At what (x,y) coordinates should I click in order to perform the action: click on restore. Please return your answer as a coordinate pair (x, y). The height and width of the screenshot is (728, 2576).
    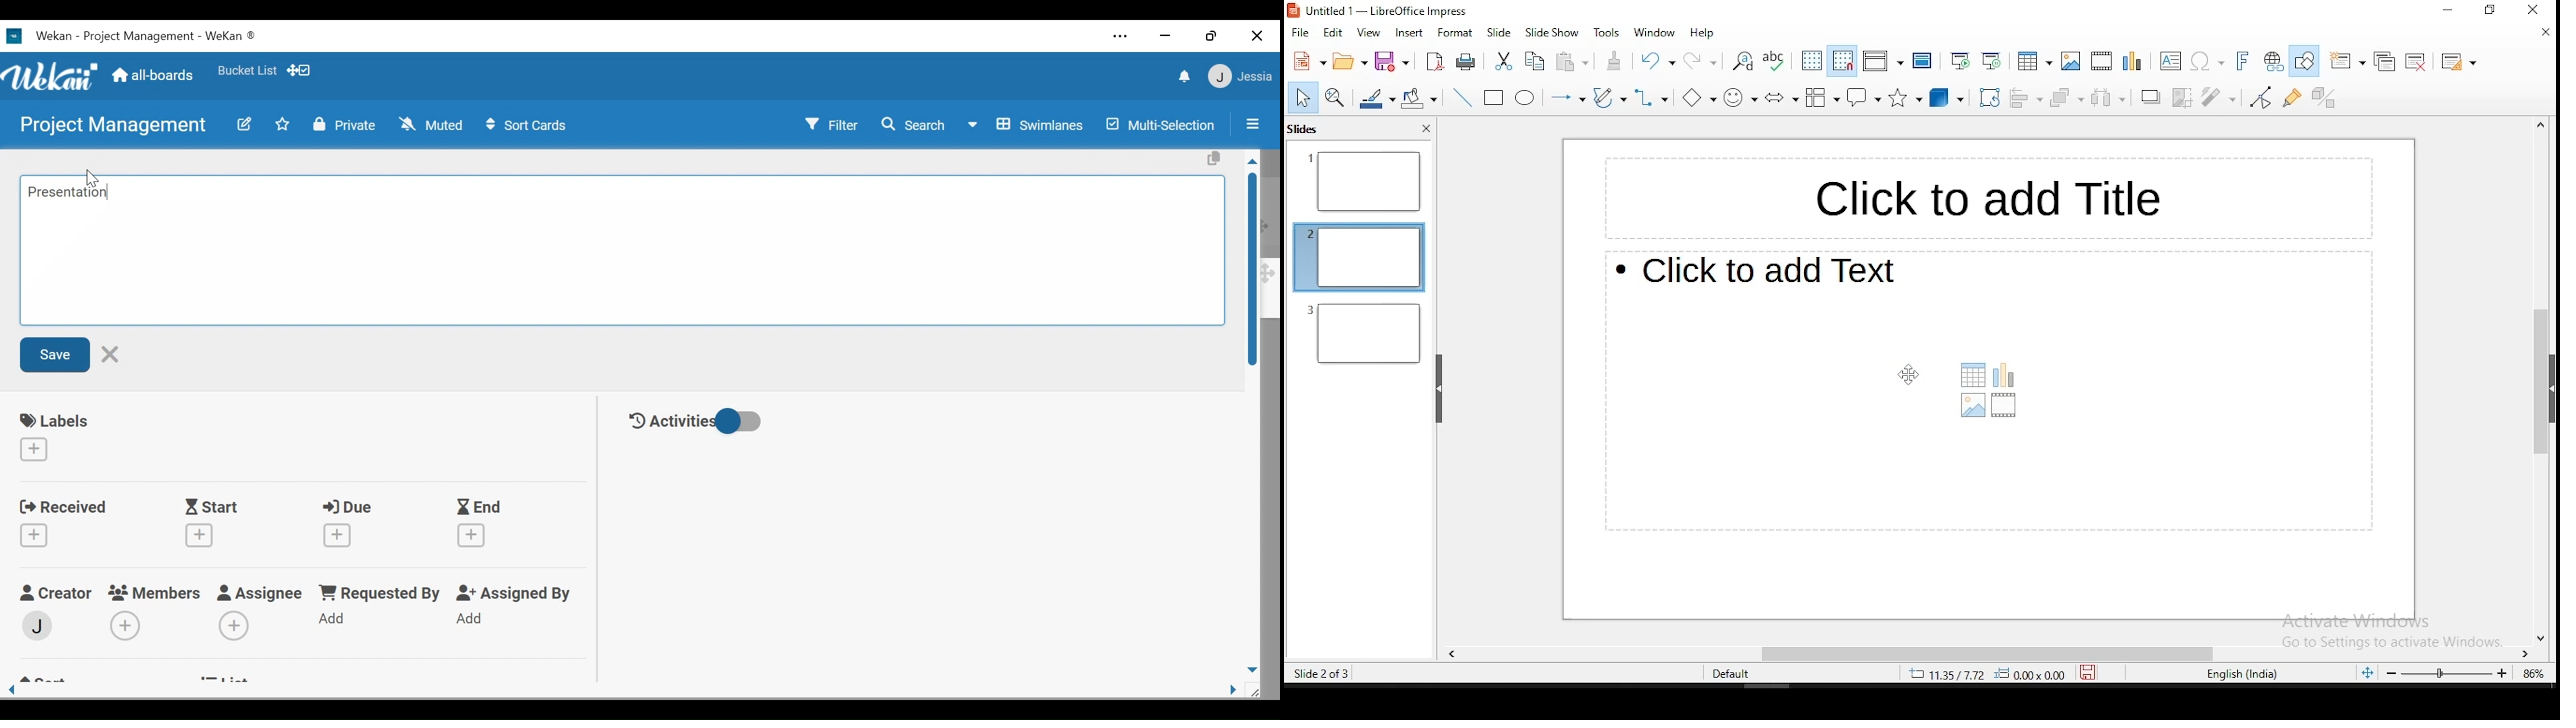
    Looking at the image, I should click on (2493, 11).